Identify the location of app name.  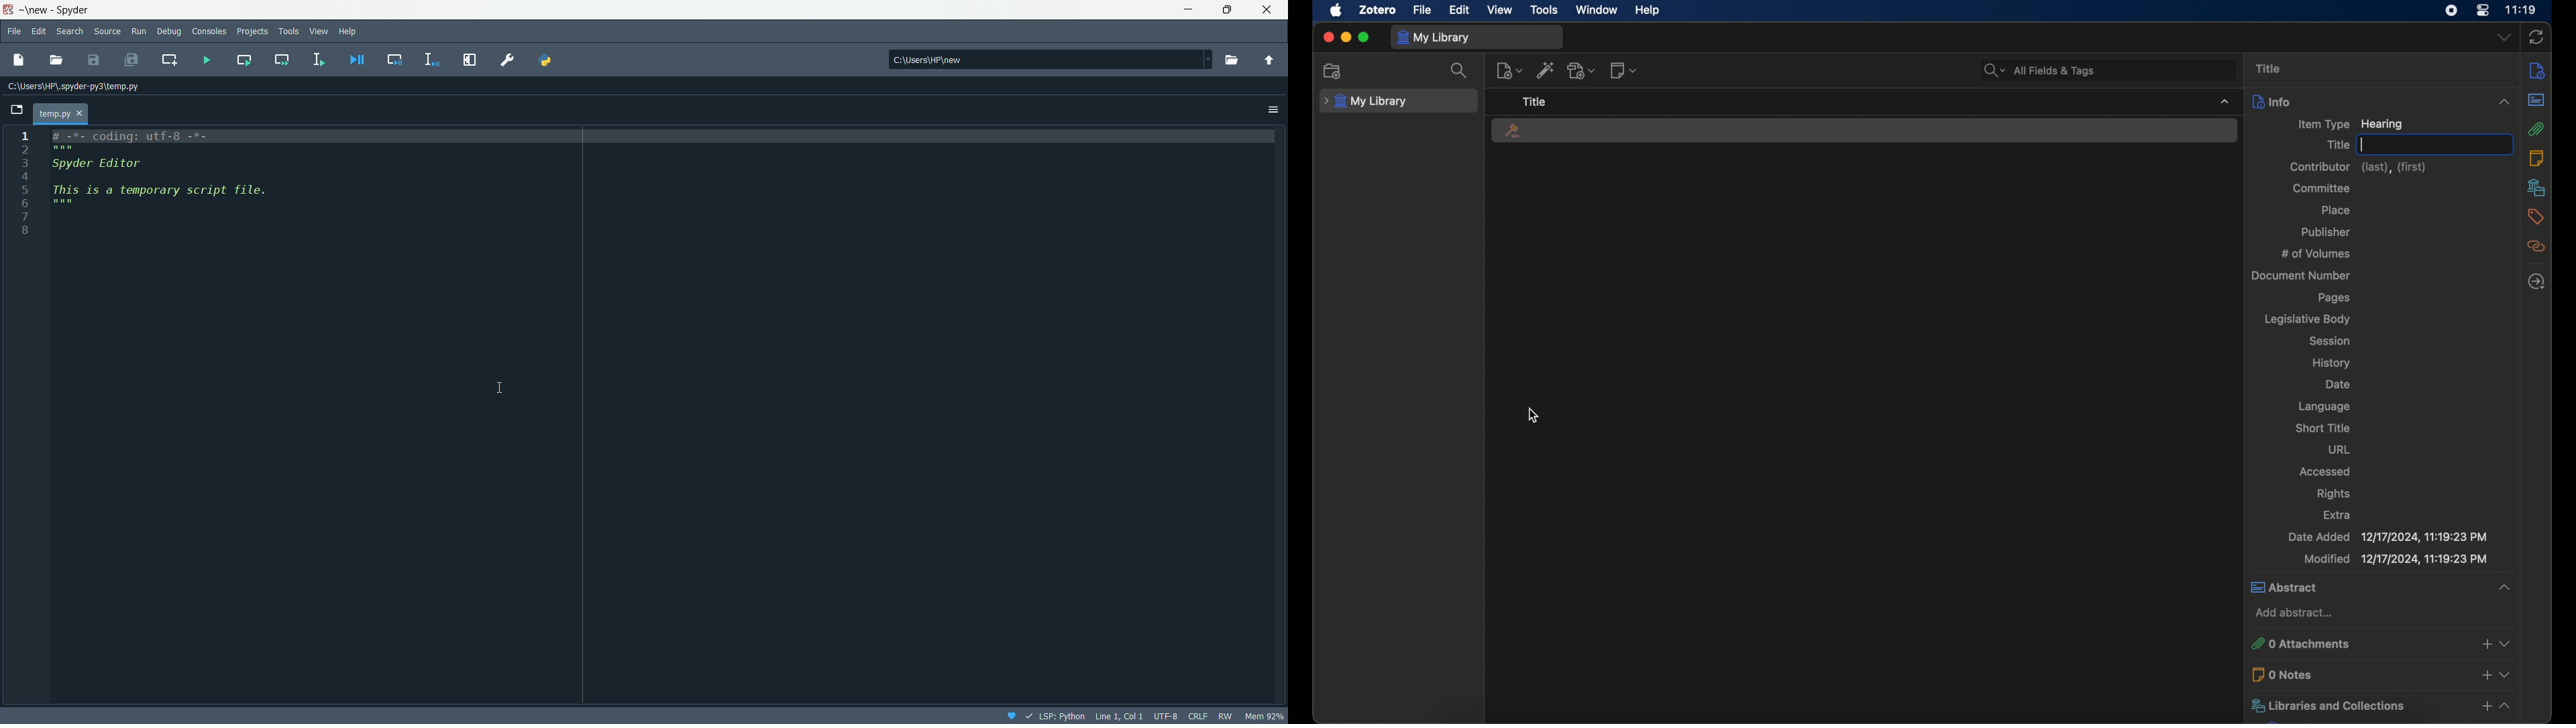
(52, 11).